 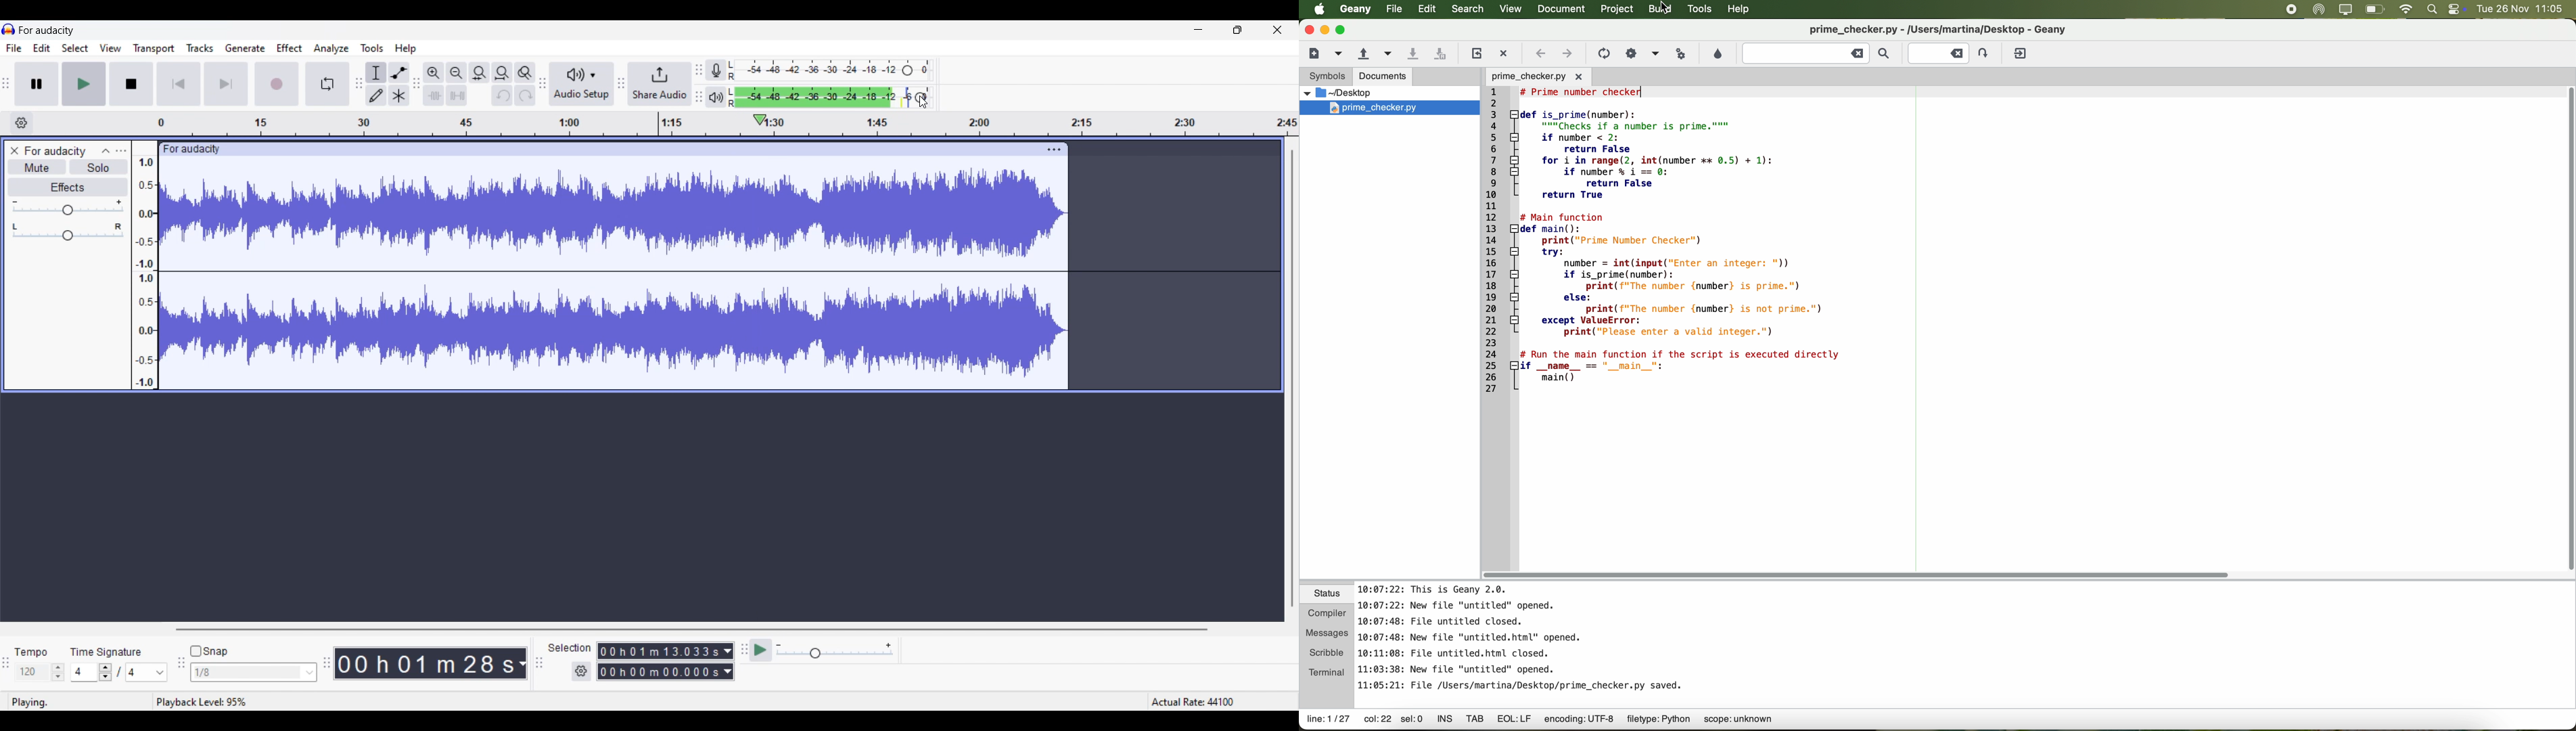 I want to click on Close track, so click(x=15, y=150).